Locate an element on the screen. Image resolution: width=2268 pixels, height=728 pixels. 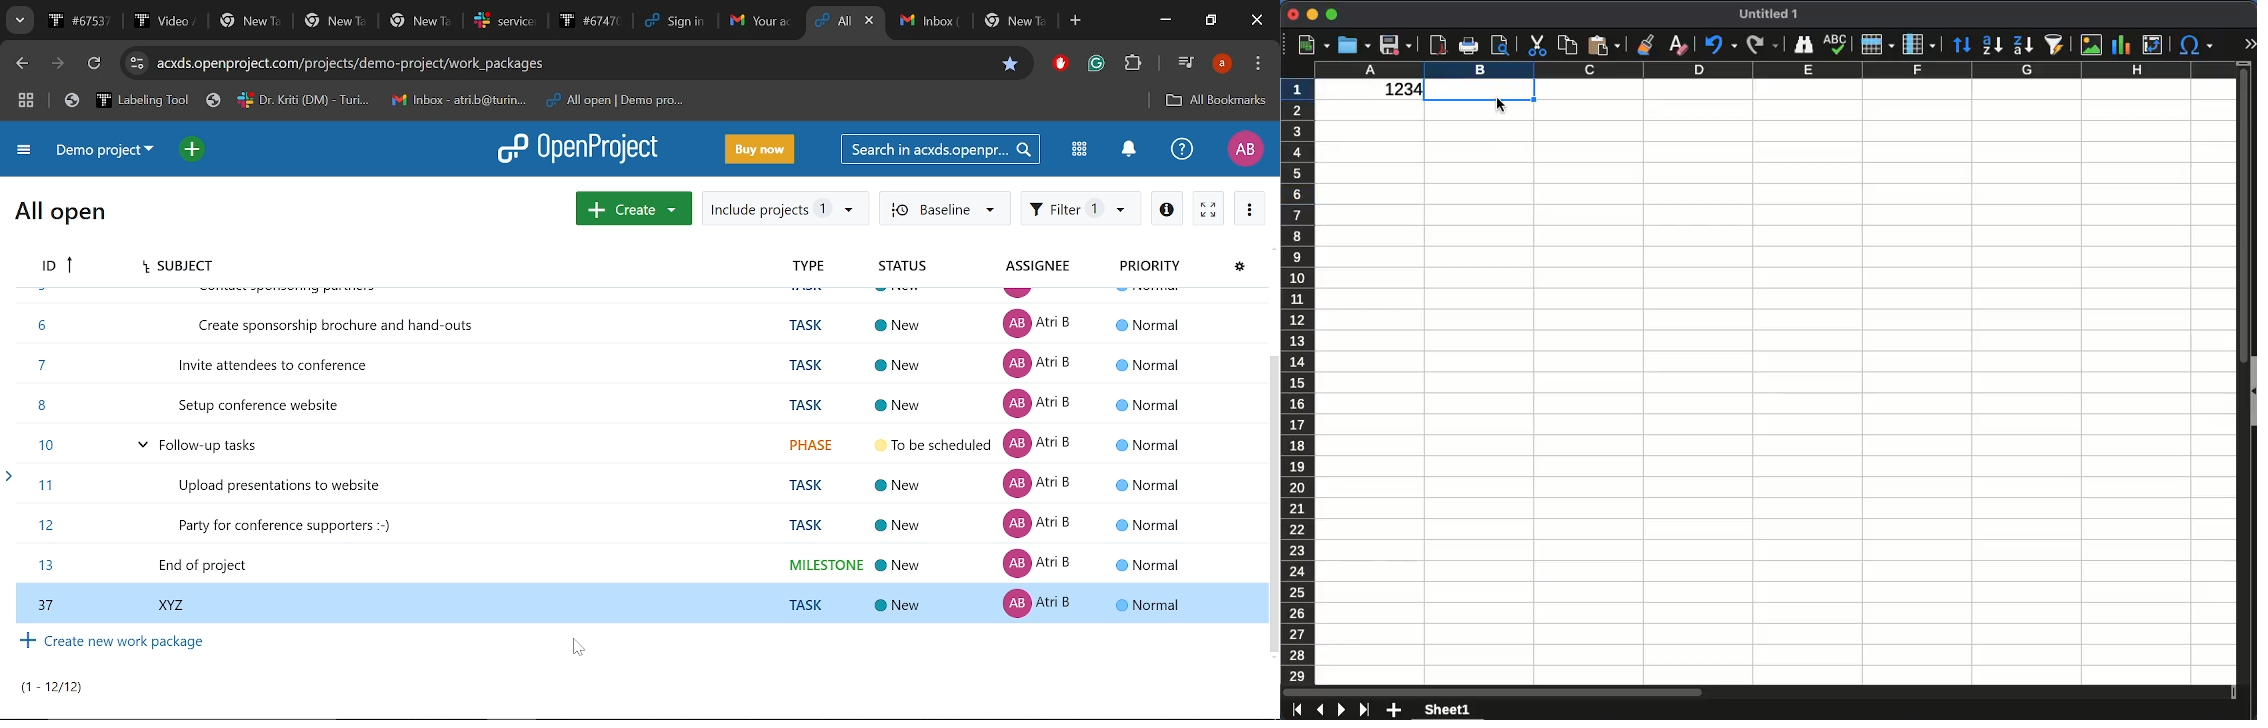
Current tab is located at coordinates (832, 21).